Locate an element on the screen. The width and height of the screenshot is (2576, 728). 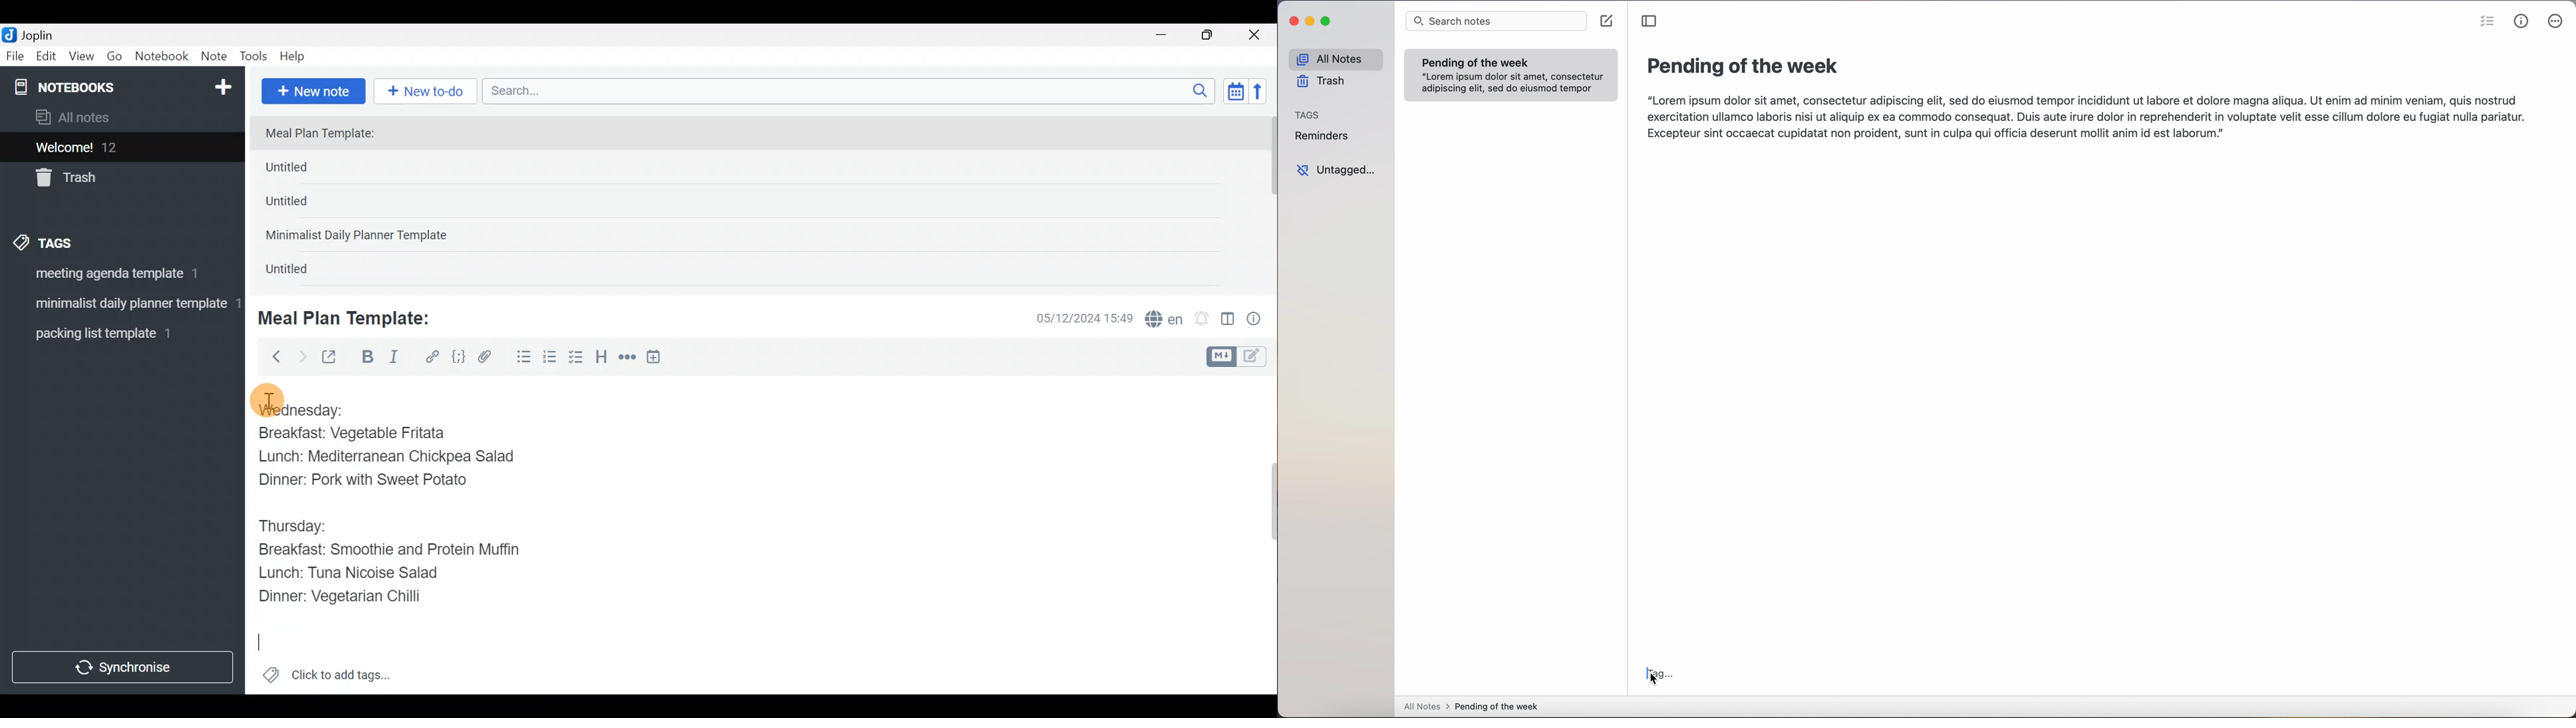
New is located at coordinates (222, 84).